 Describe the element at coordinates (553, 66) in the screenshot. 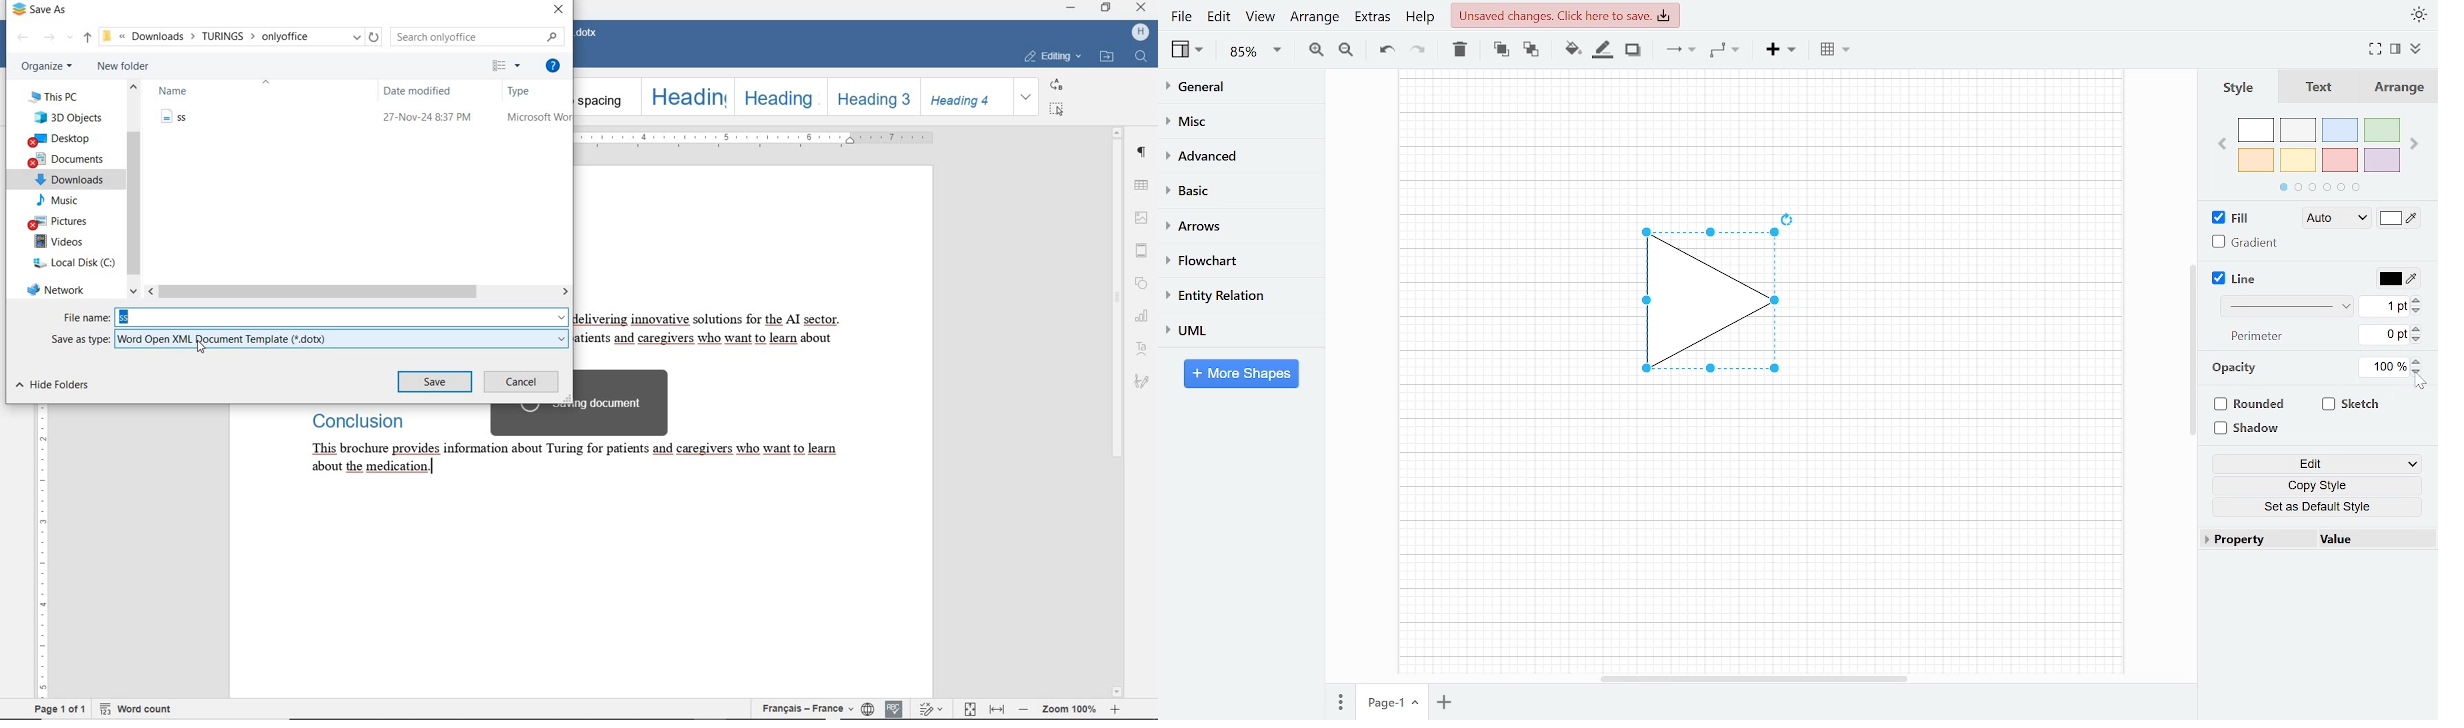

I see `GET HELP` at that location.